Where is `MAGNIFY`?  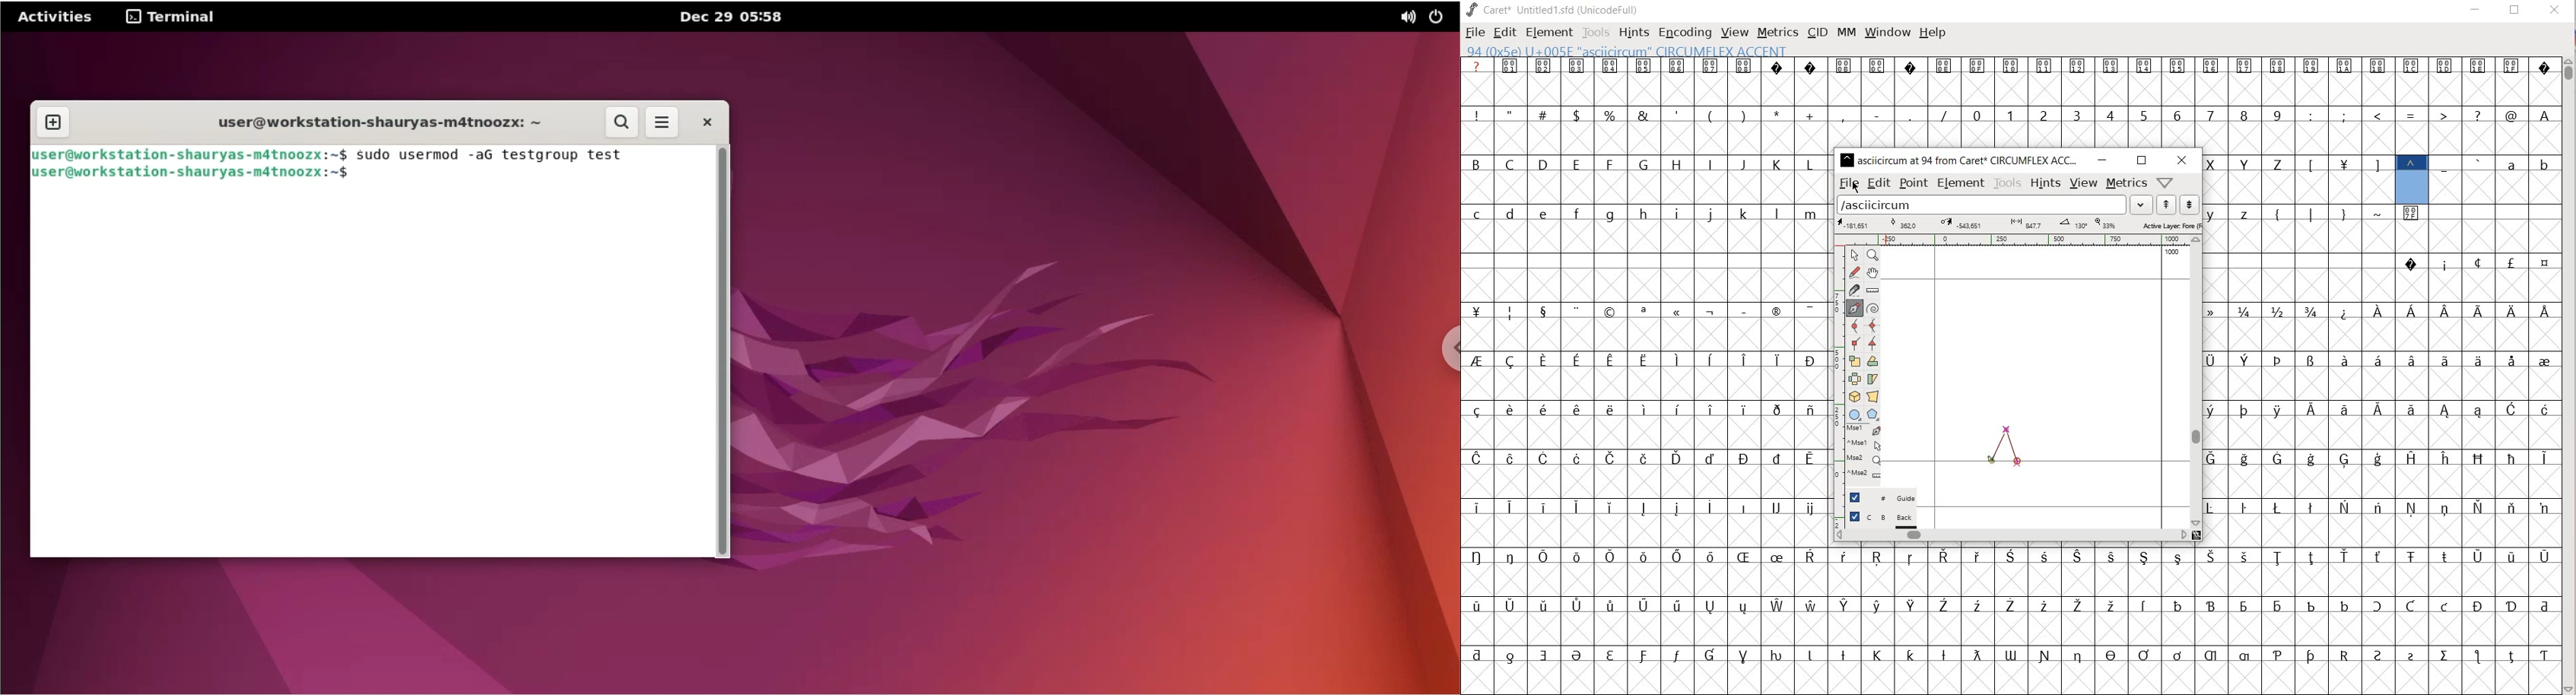
MAGNIFY is located at coordinates (1875, 256).